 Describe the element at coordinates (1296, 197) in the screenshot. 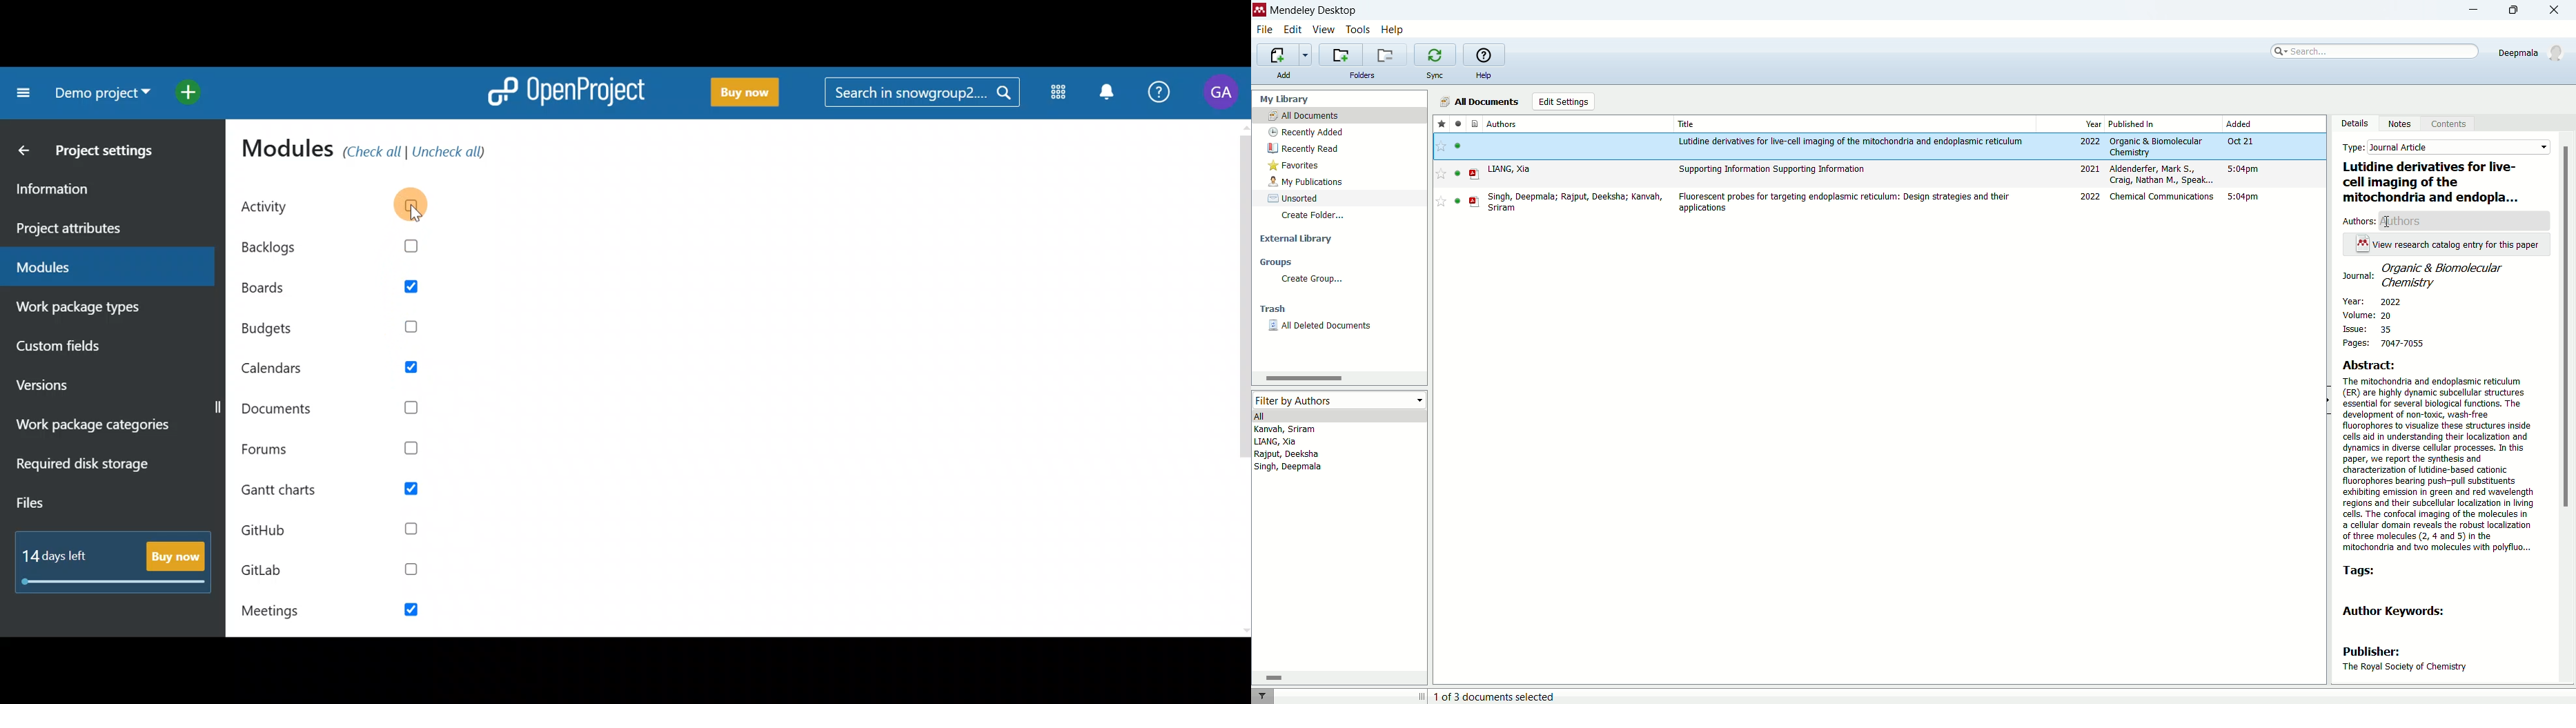

I see `unsorted` at that location.